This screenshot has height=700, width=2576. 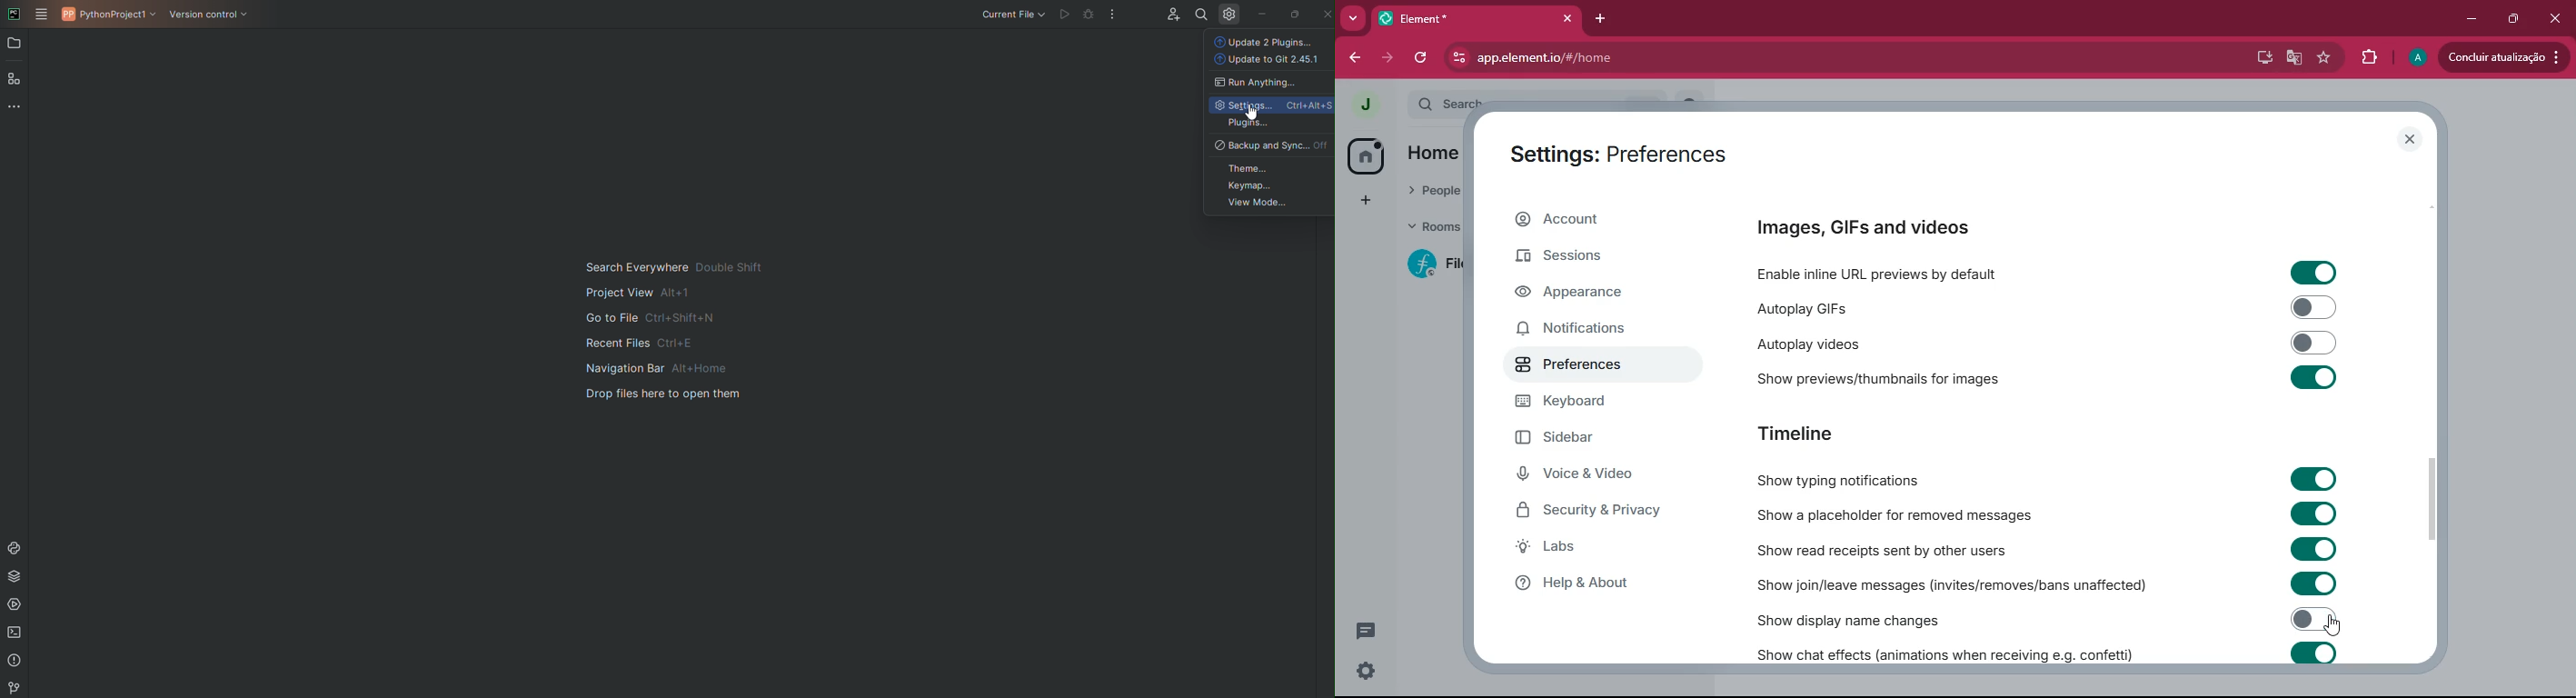 I want to click on Console, so click(x=13, y=546).